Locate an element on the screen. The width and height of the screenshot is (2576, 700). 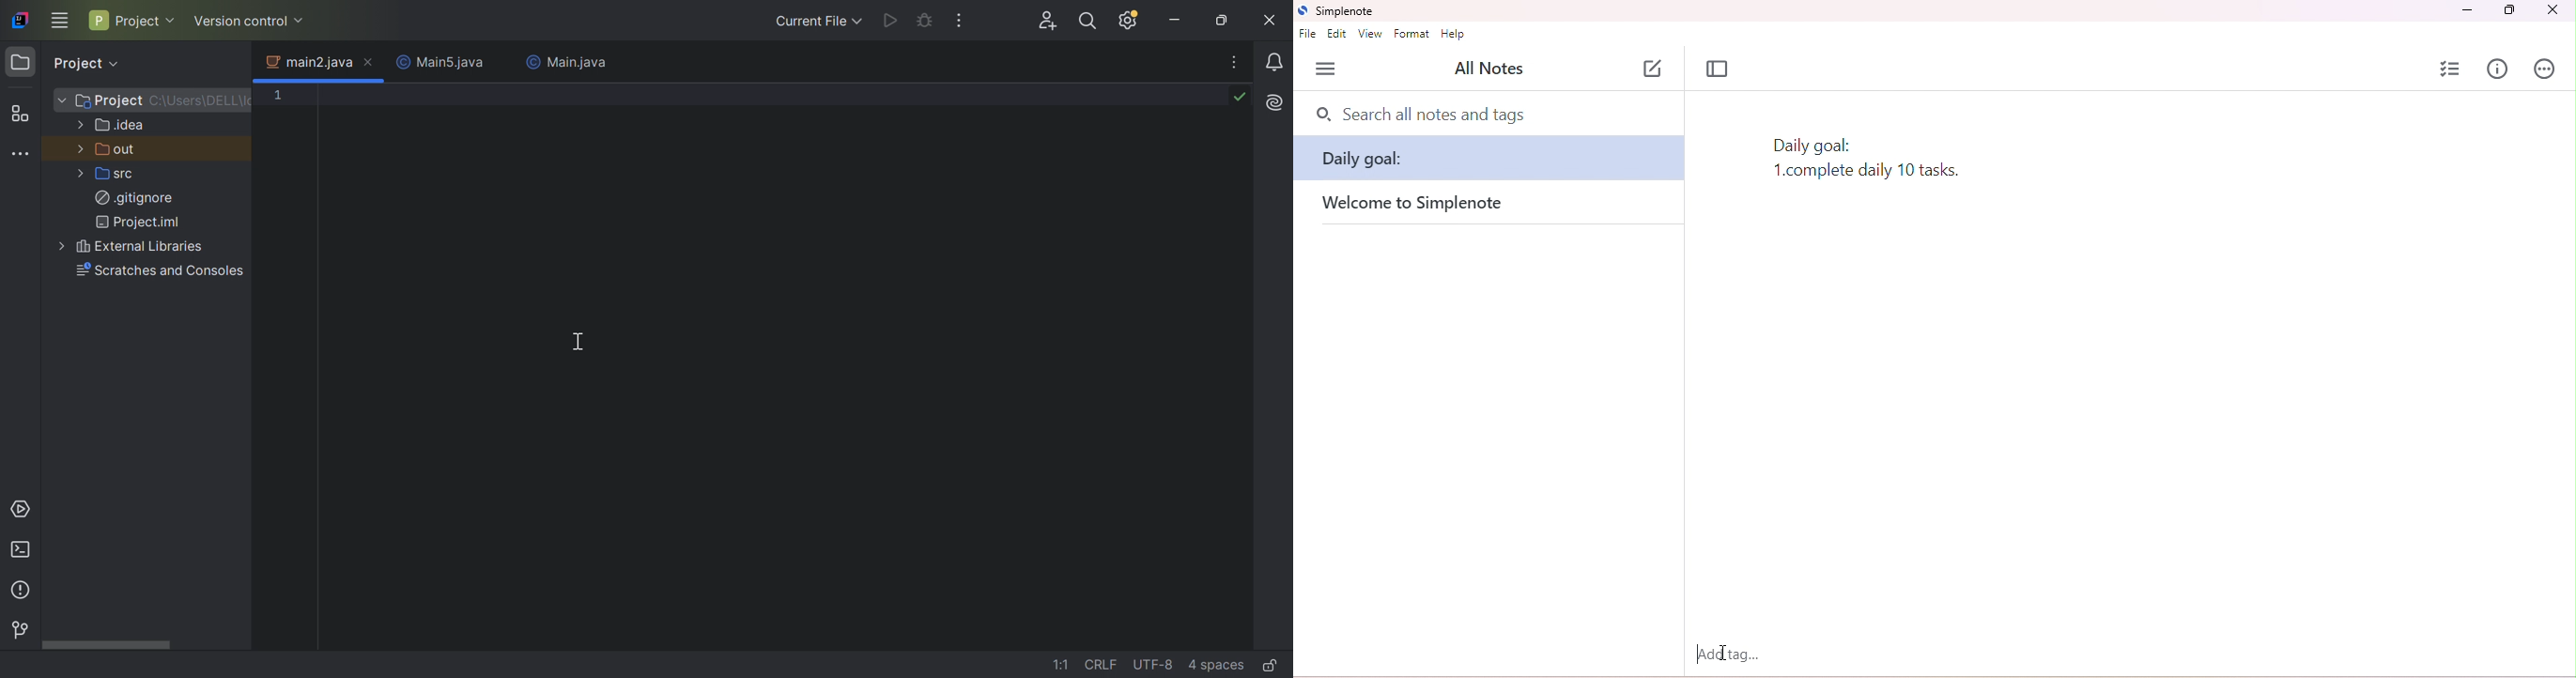
Recent files, tab actions and more is located at coordinates (1237, 63).